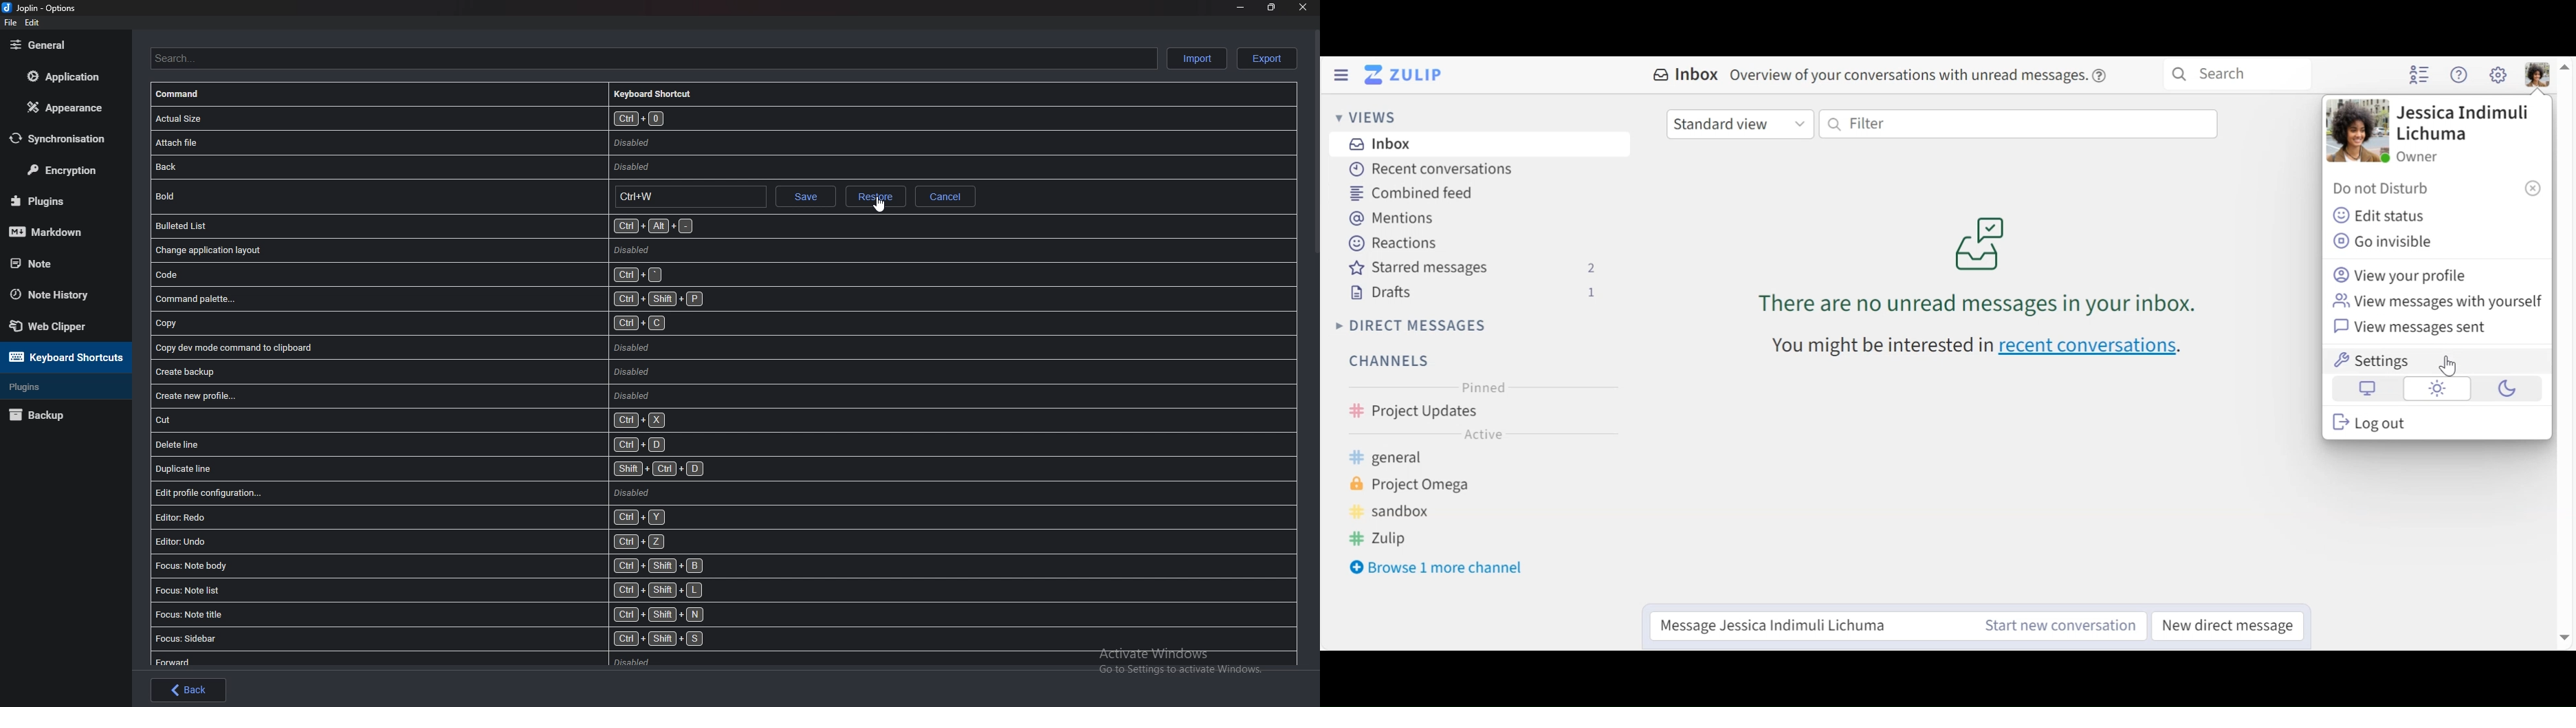 The image size is (2576, 728). I want to click on Plugins, so click(57, 199).